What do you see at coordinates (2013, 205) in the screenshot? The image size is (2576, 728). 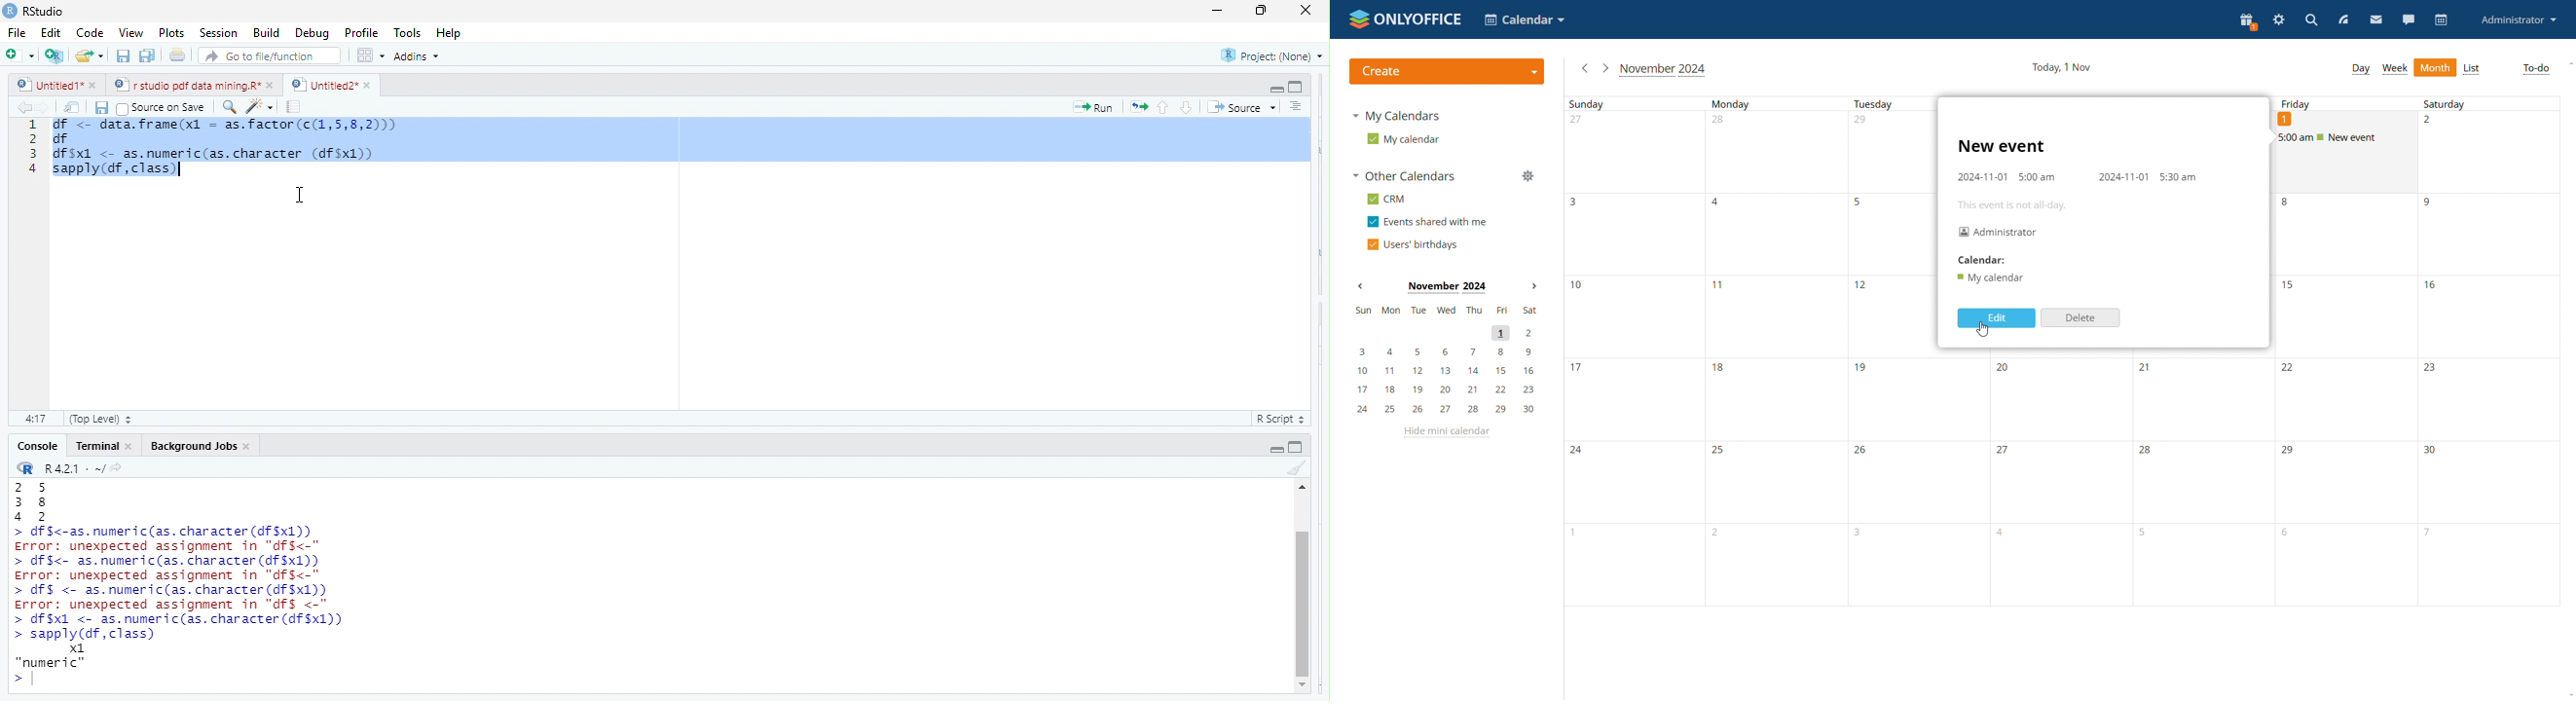 I see `not an all-day event` at bounding box center [2013, 205].